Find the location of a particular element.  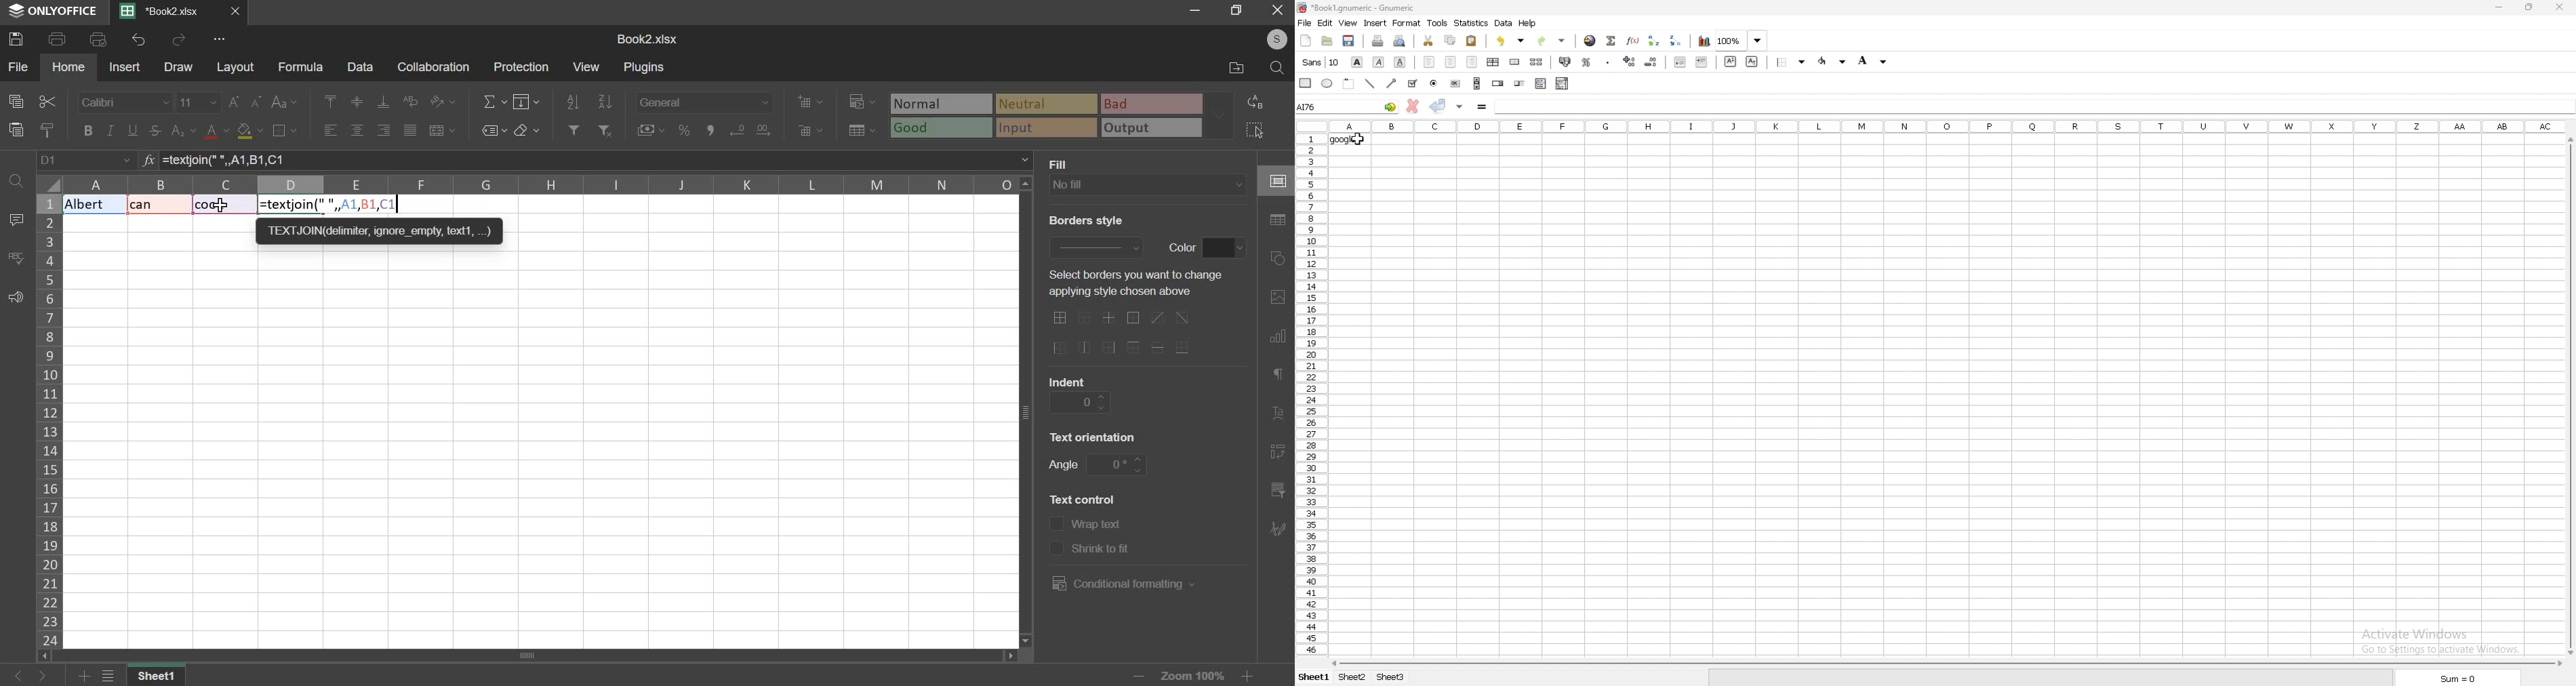

align right is located at coordinates (384, 130).